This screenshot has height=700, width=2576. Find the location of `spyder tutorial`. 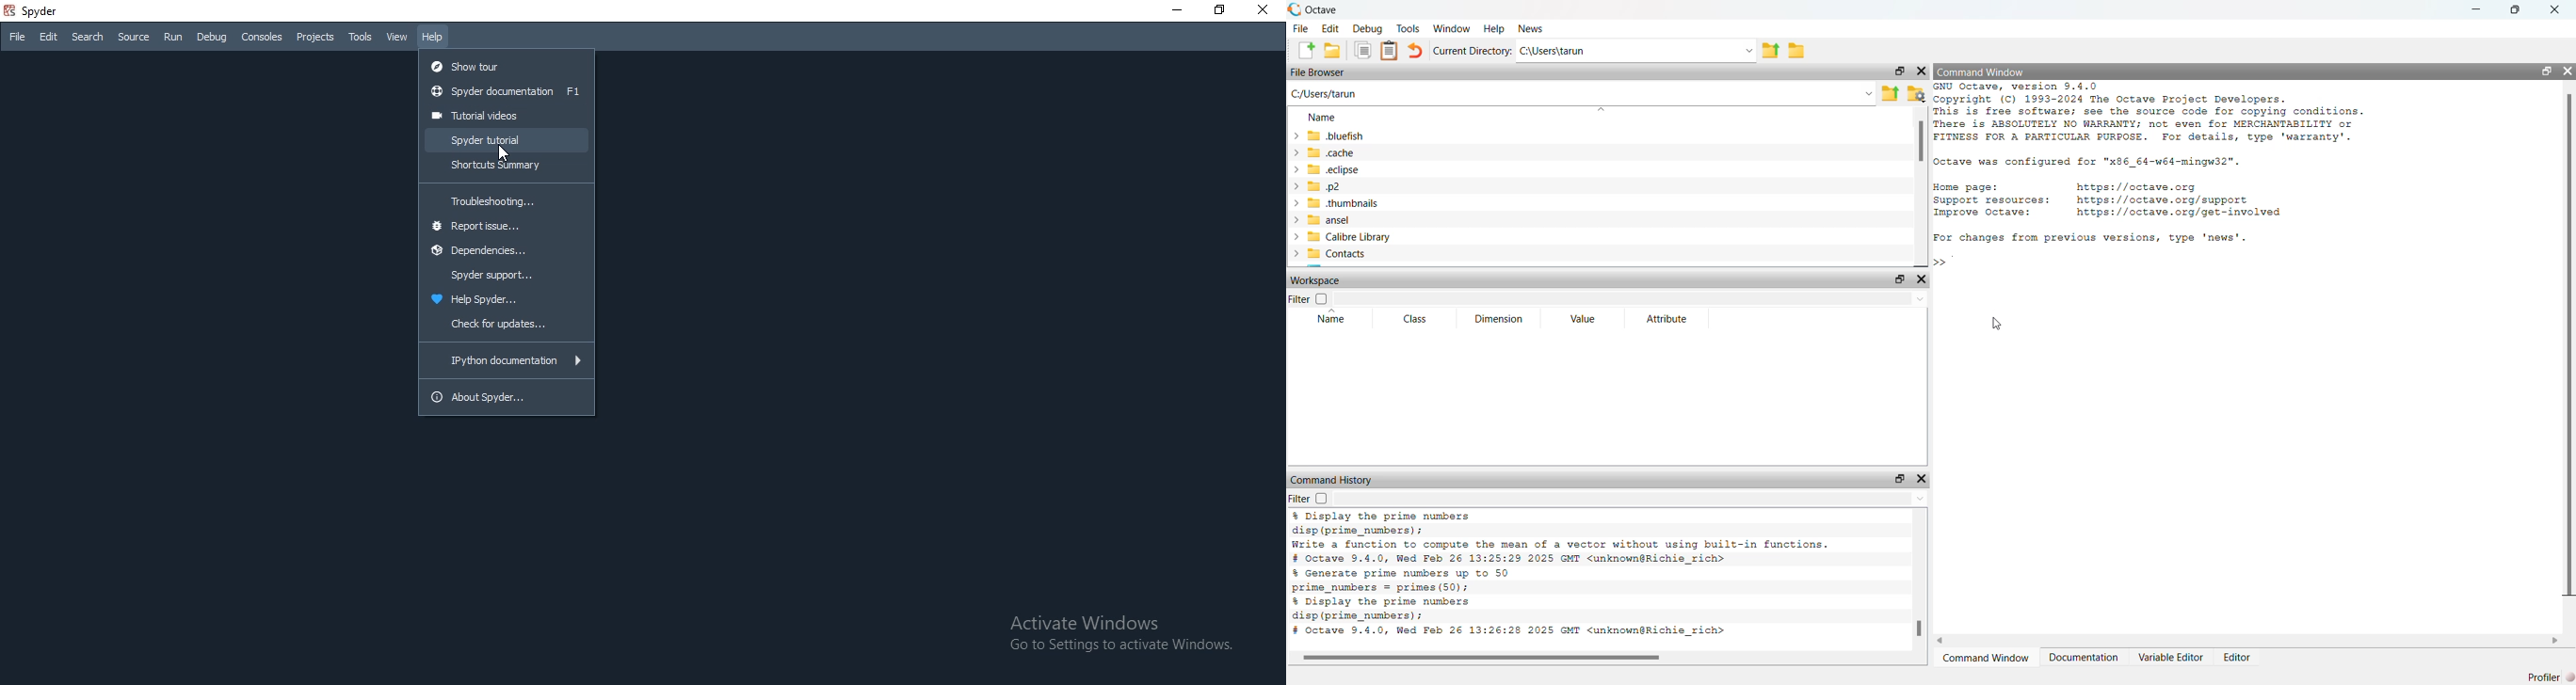

spyder tutorial is located at coordinates (507, 140).